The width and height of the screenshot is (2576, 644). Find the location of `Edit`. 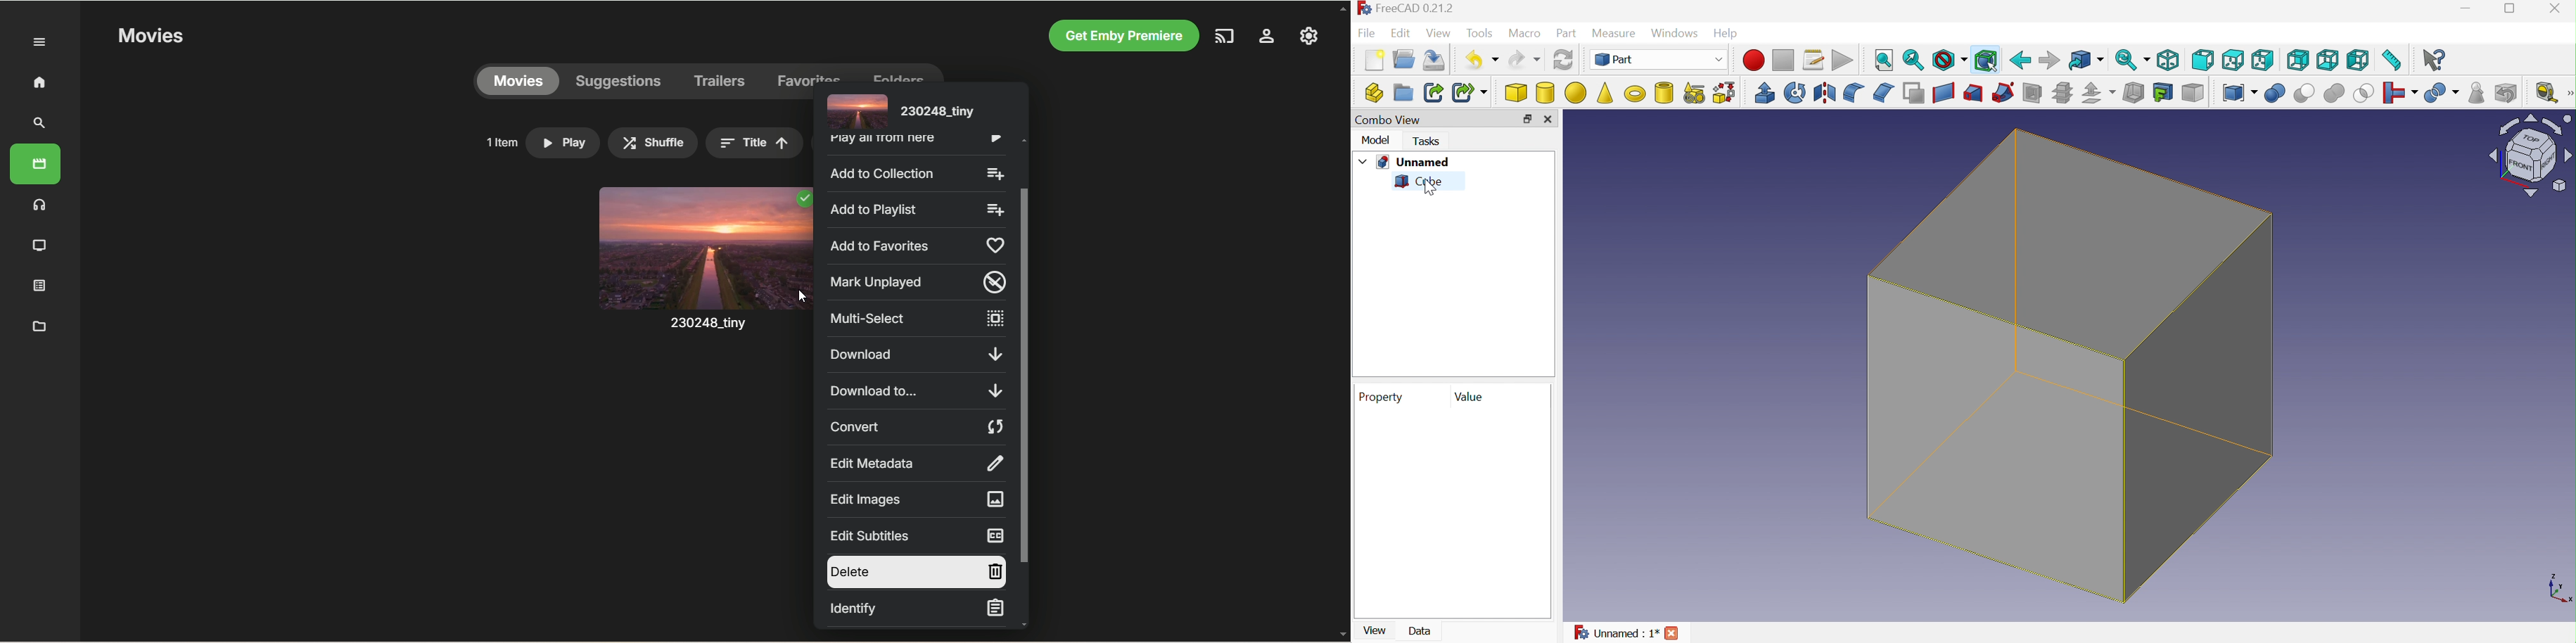

Edit is located at coordinates (1399, 33).